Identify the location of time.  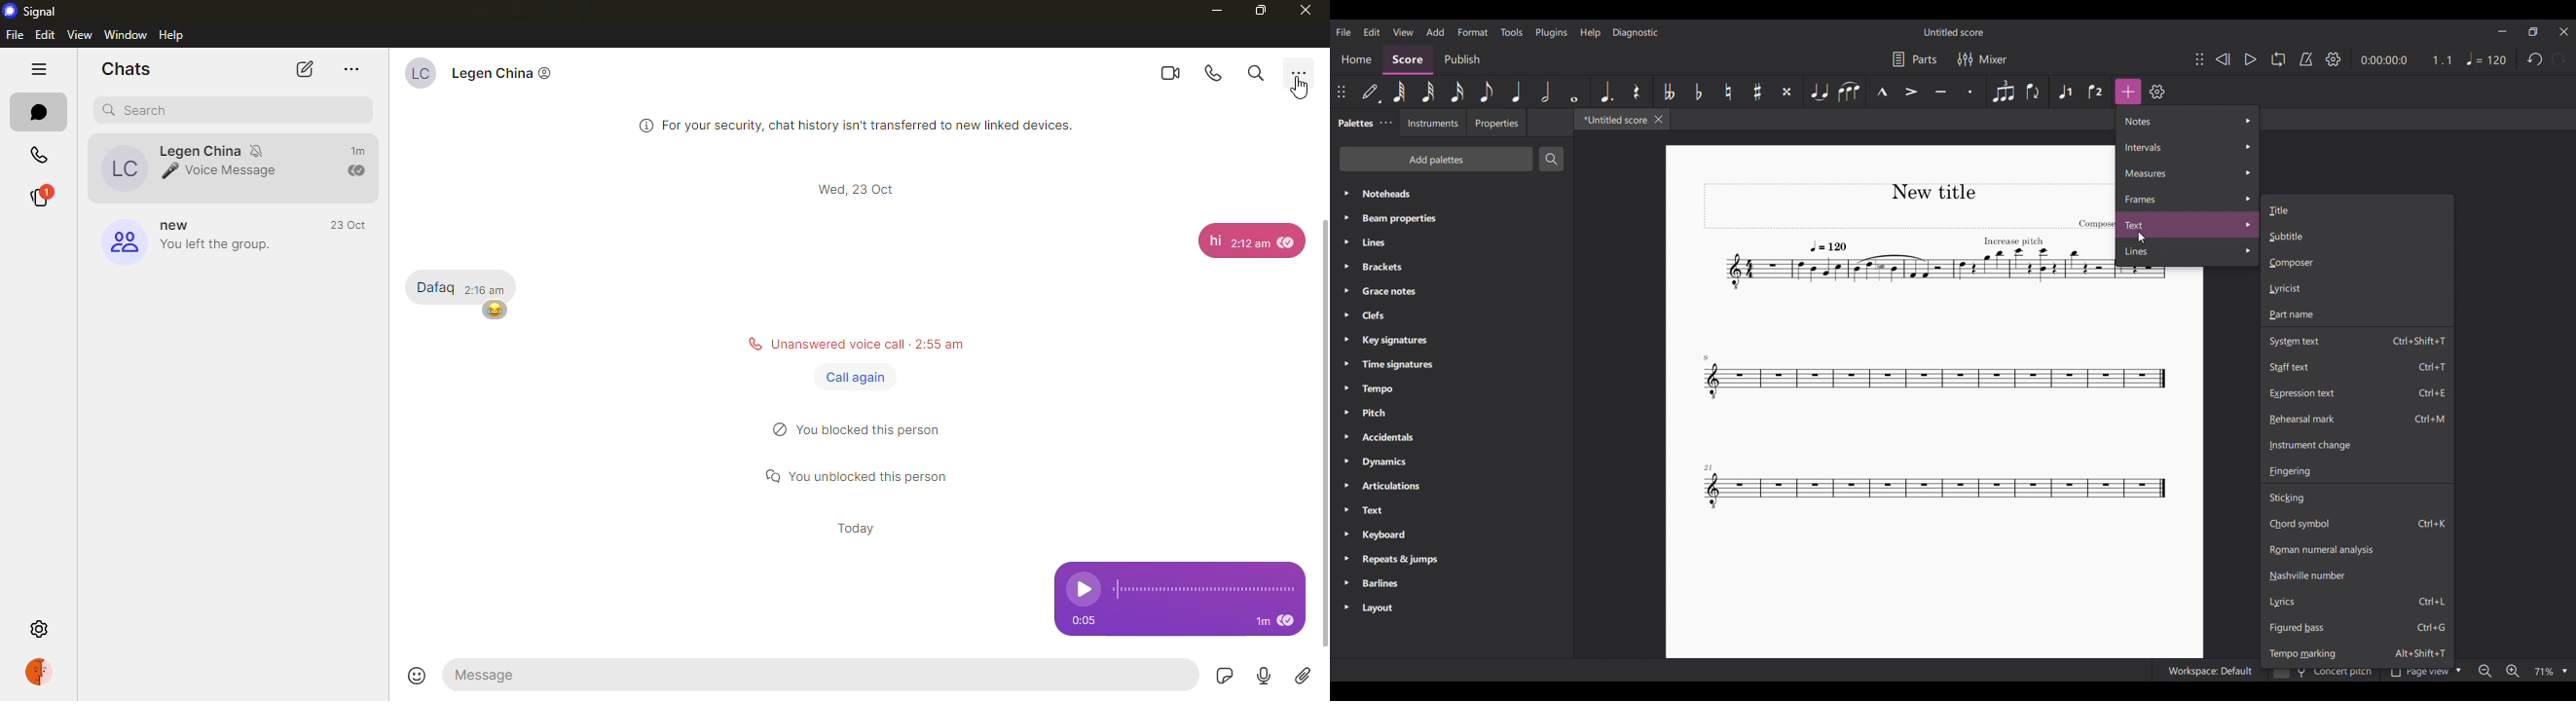
(1082, 620).